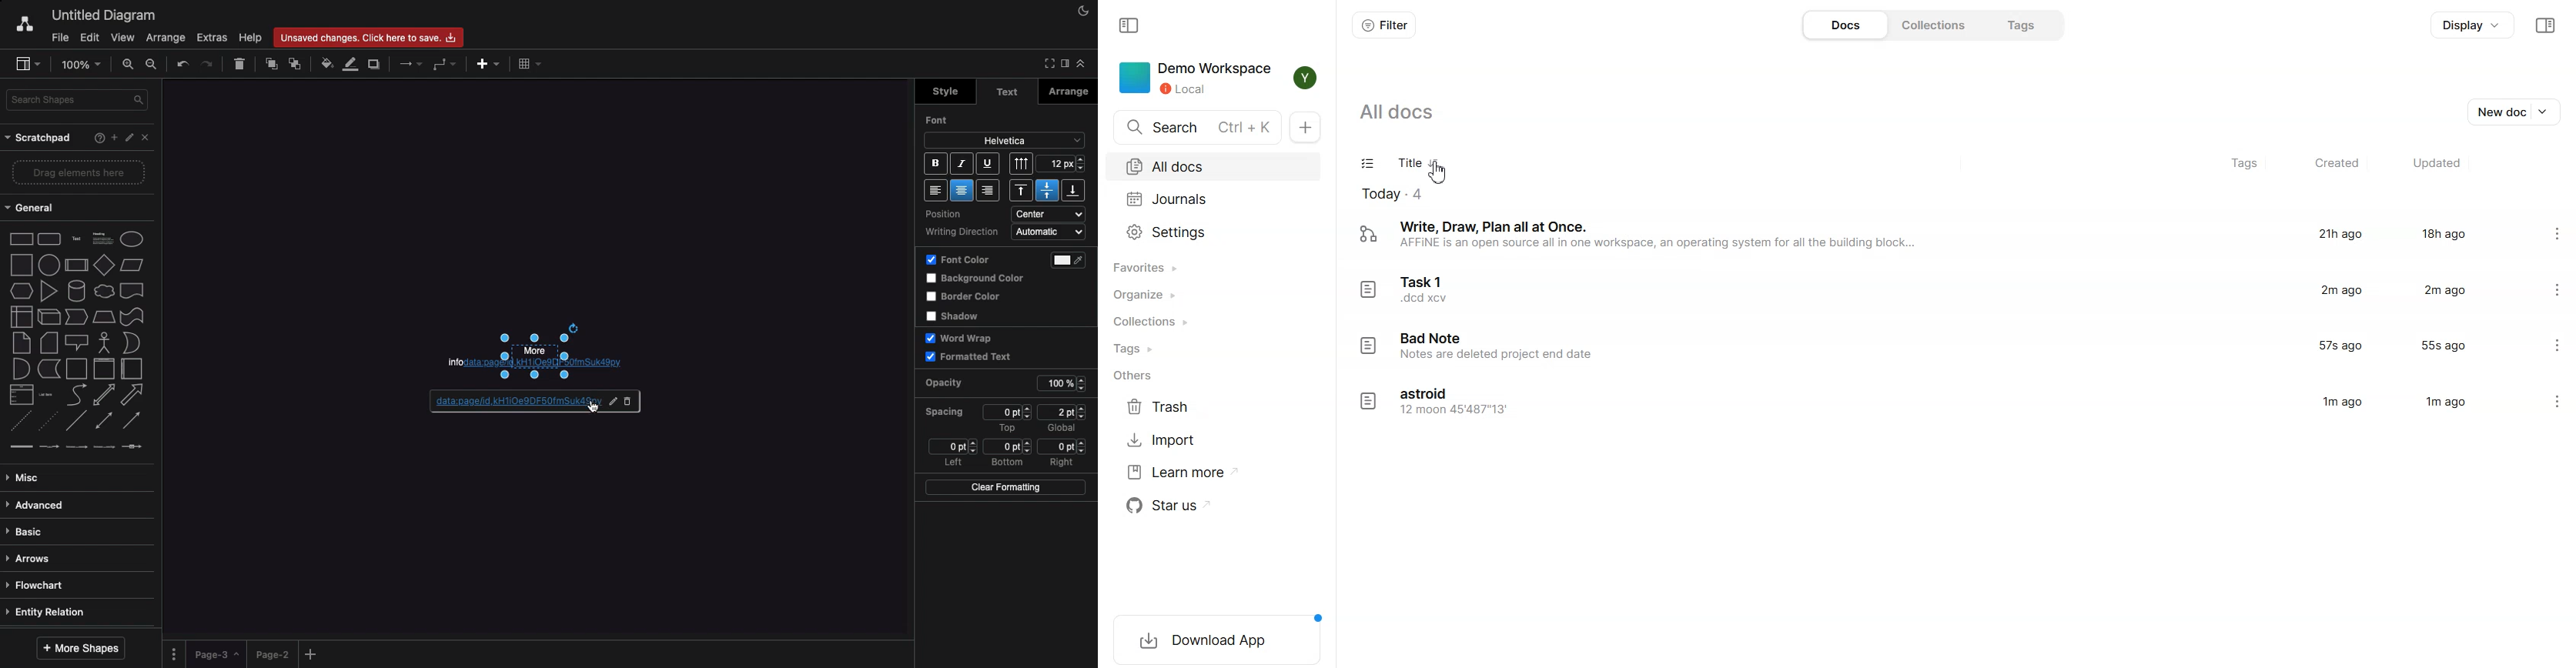  What do you see at coordinates (1070, 92) in the screenshot?
I see `Arrange` at bounding box center [1070, 92].